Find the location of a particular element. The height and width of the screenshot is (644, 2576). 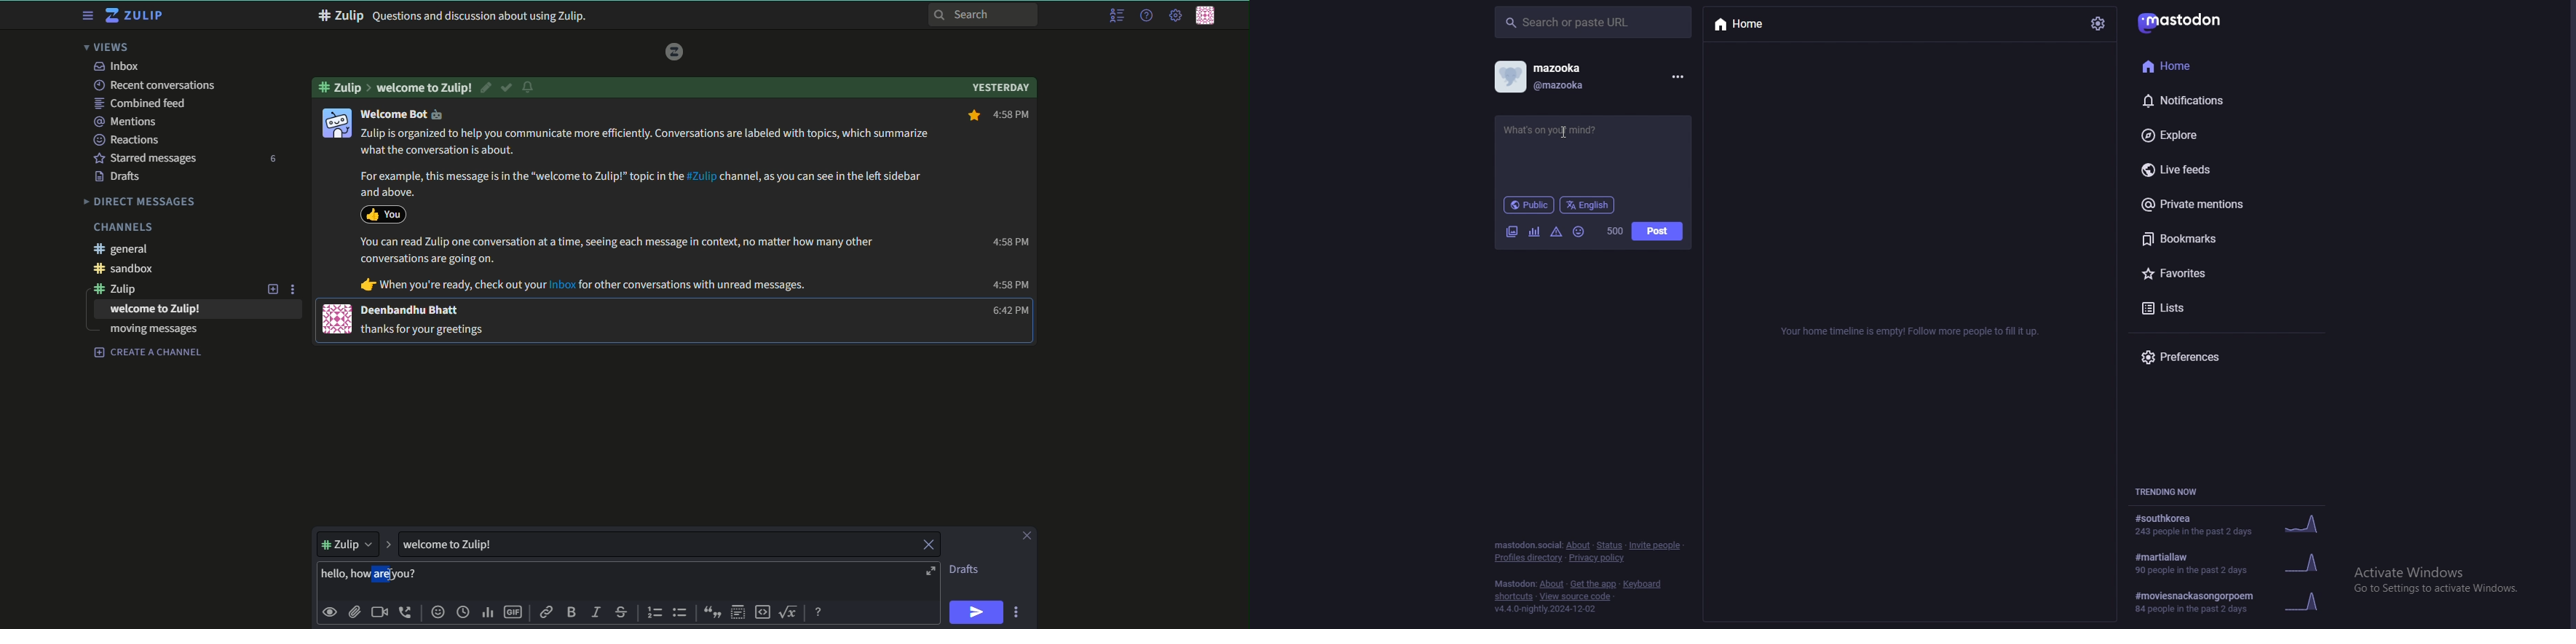

#zulip is located at coordinates (343, 86).